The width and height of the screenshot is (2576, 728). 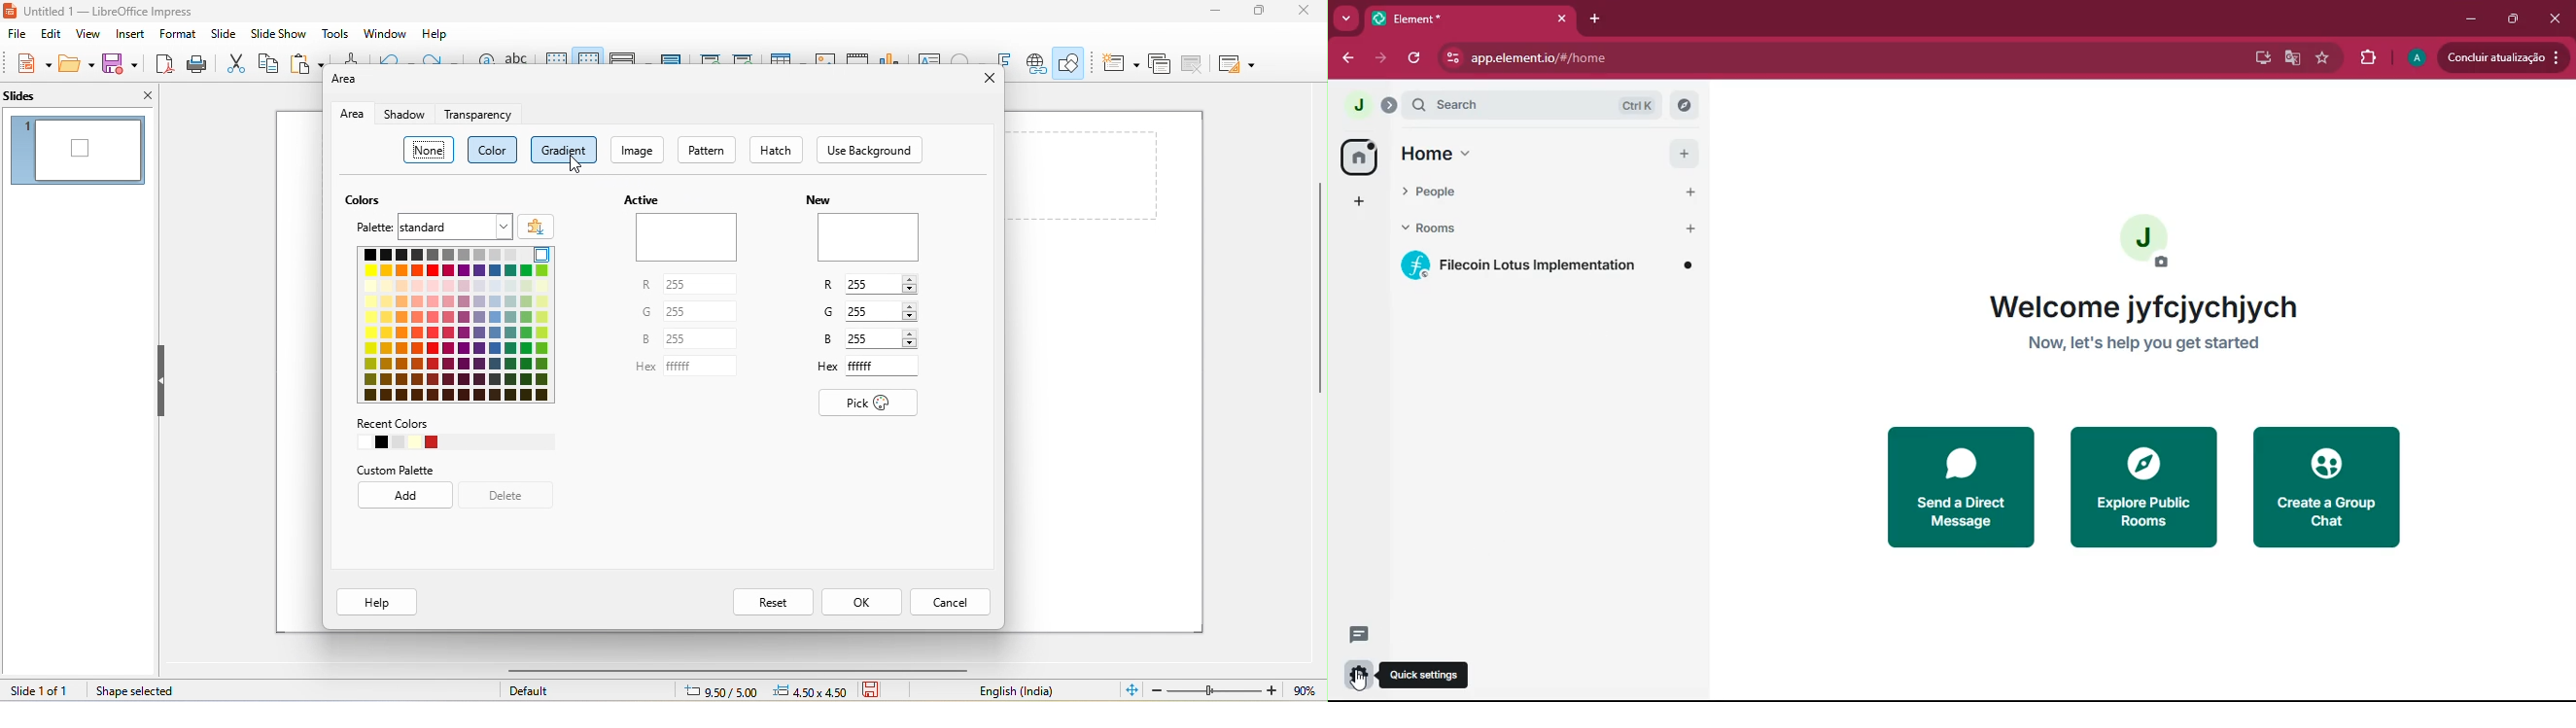 What do you see at coordinates (2558, 19) in the screenshot?
I see `close` at bounding box center [2558, 19].